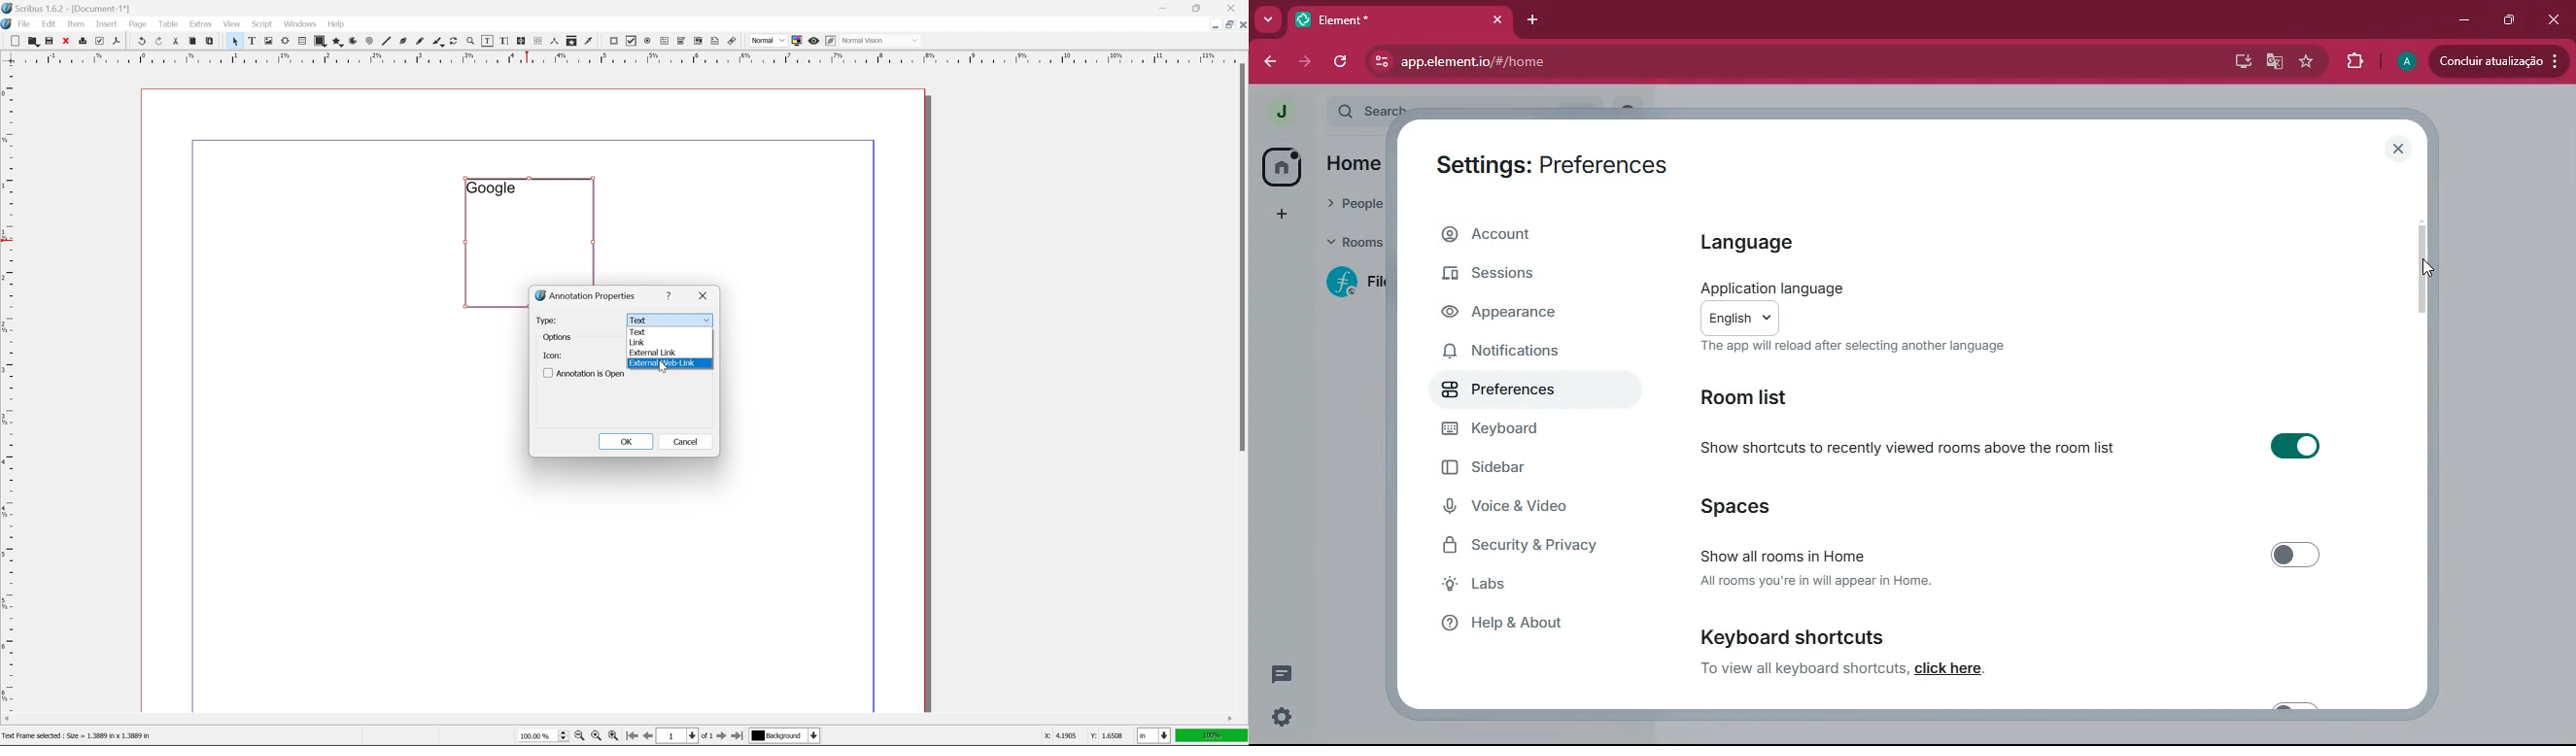 The width and height of the screenshot is (2576, 756). What do you see at coordinates (737, 736) in the screenshot?
I see `go to last page` at bounding box center [737, 736].